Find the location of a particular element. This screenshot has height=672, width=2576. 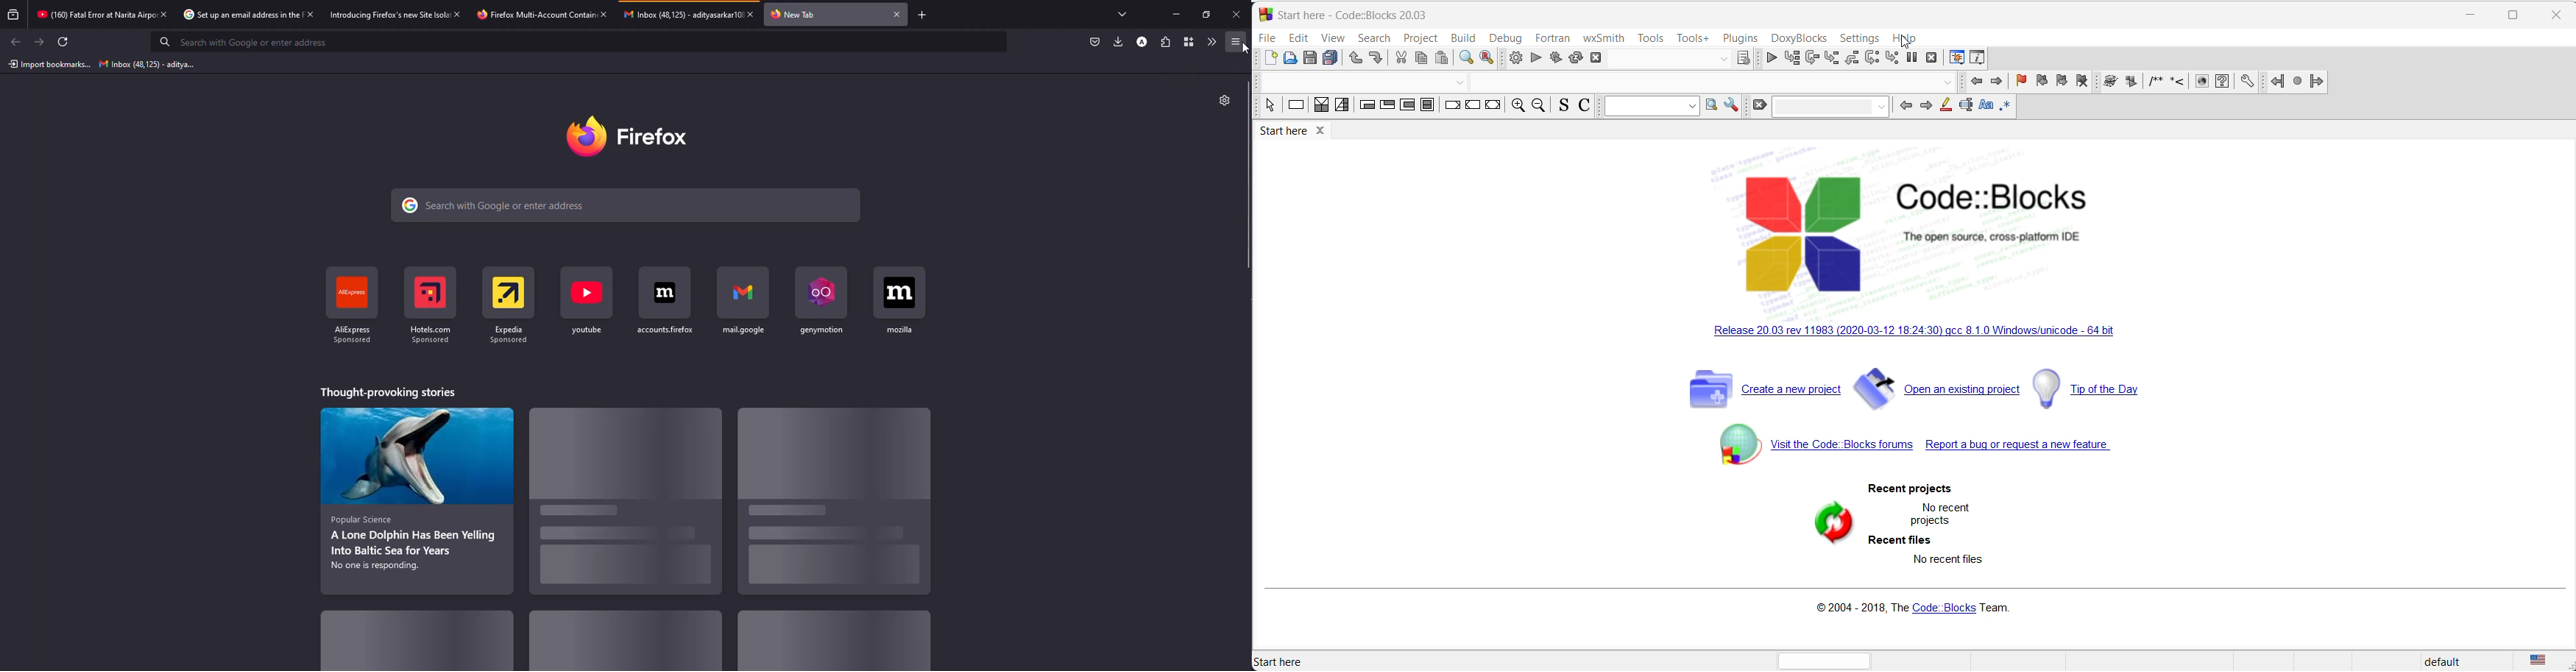

shortcut is located at coordinates (667, 302).